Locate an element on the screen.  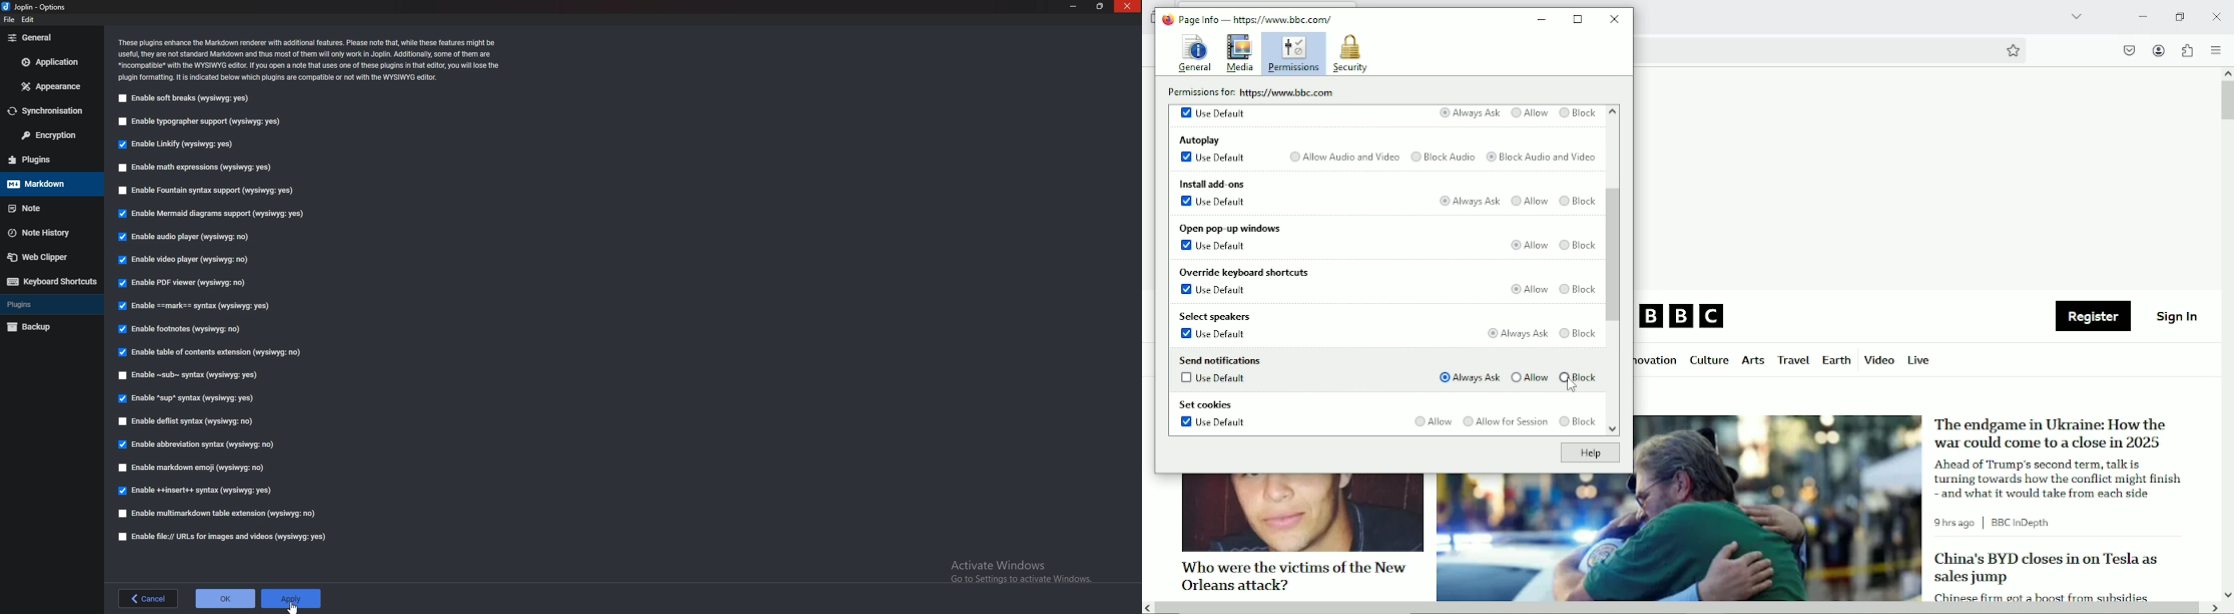
Use default is located at coordinates (1213, 245).